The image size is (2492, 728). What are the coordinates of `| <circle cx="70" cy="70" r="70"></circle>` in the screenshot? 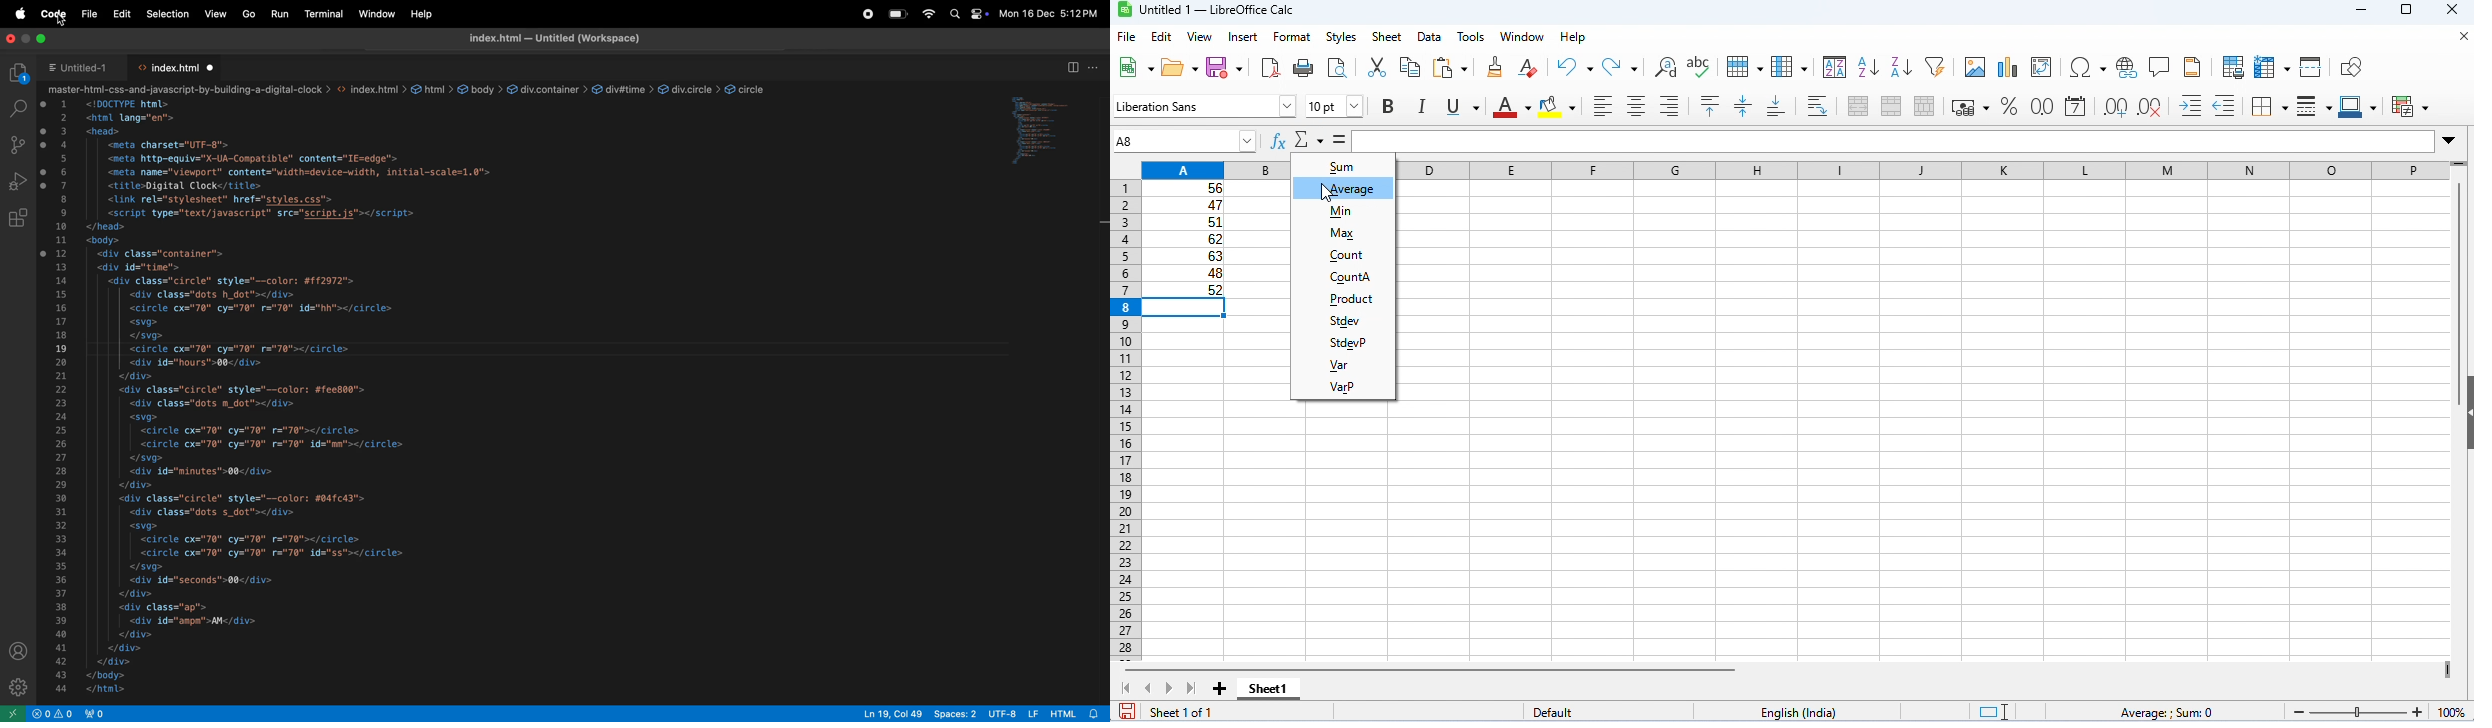 It's located at (240, 349).